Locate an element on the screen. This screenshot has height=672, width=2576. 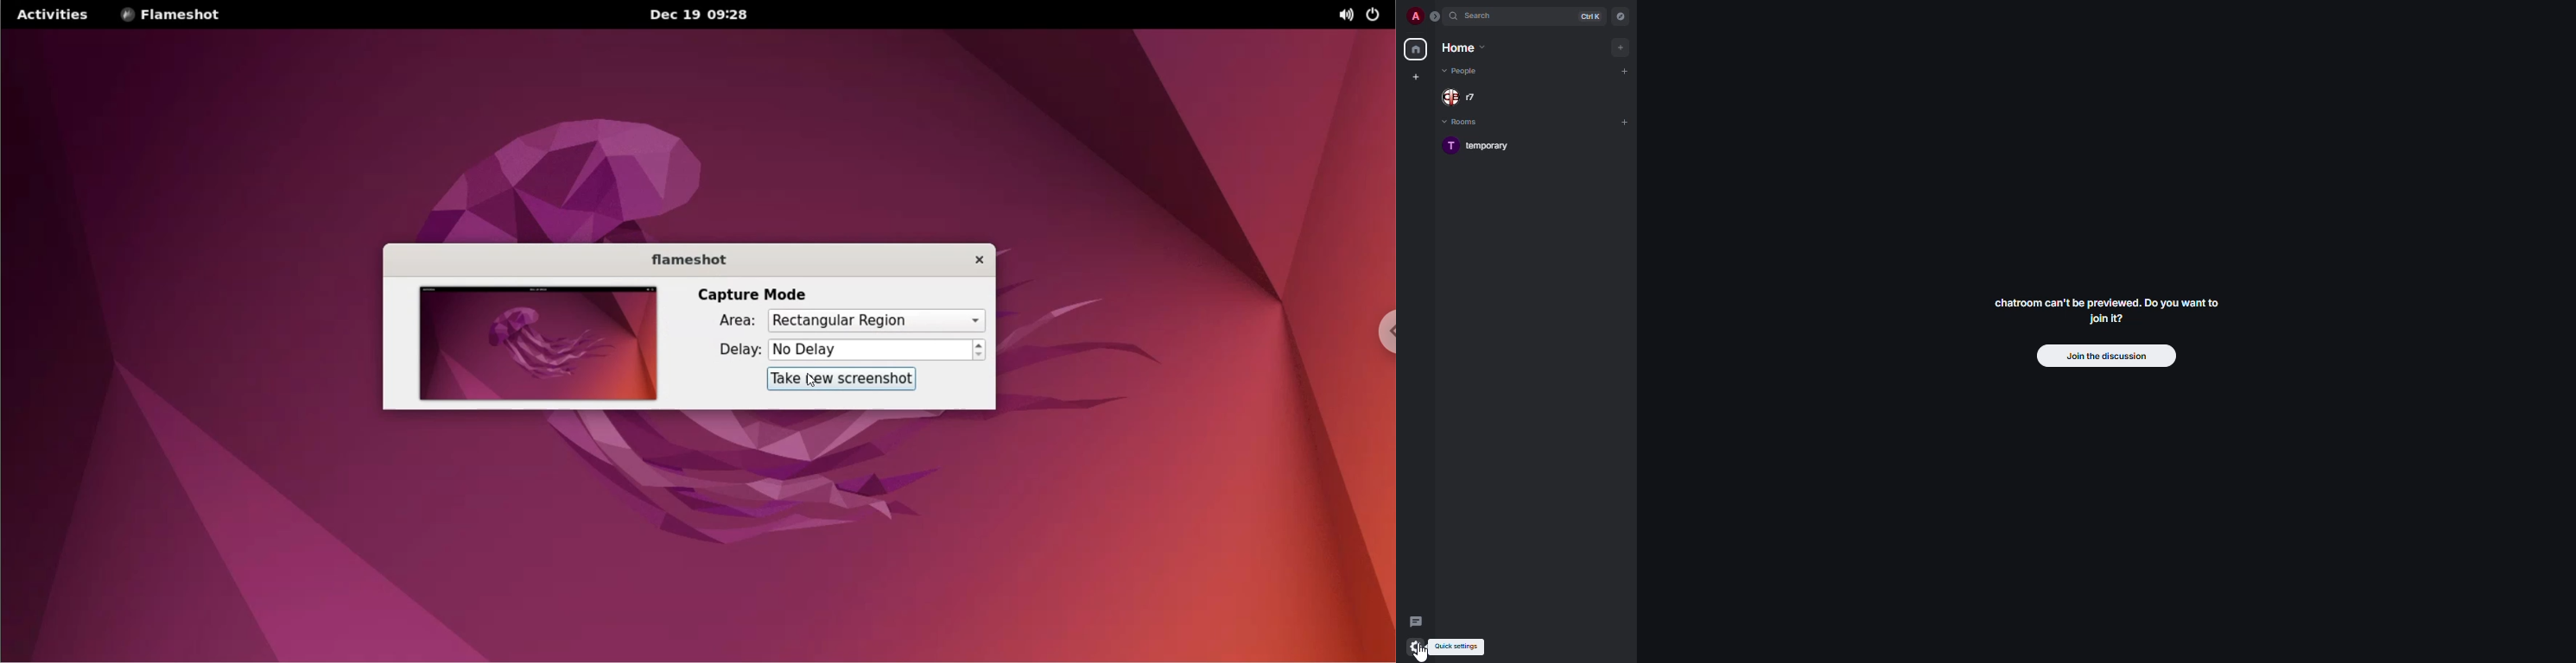
area label is located at coordinates (740, 321).